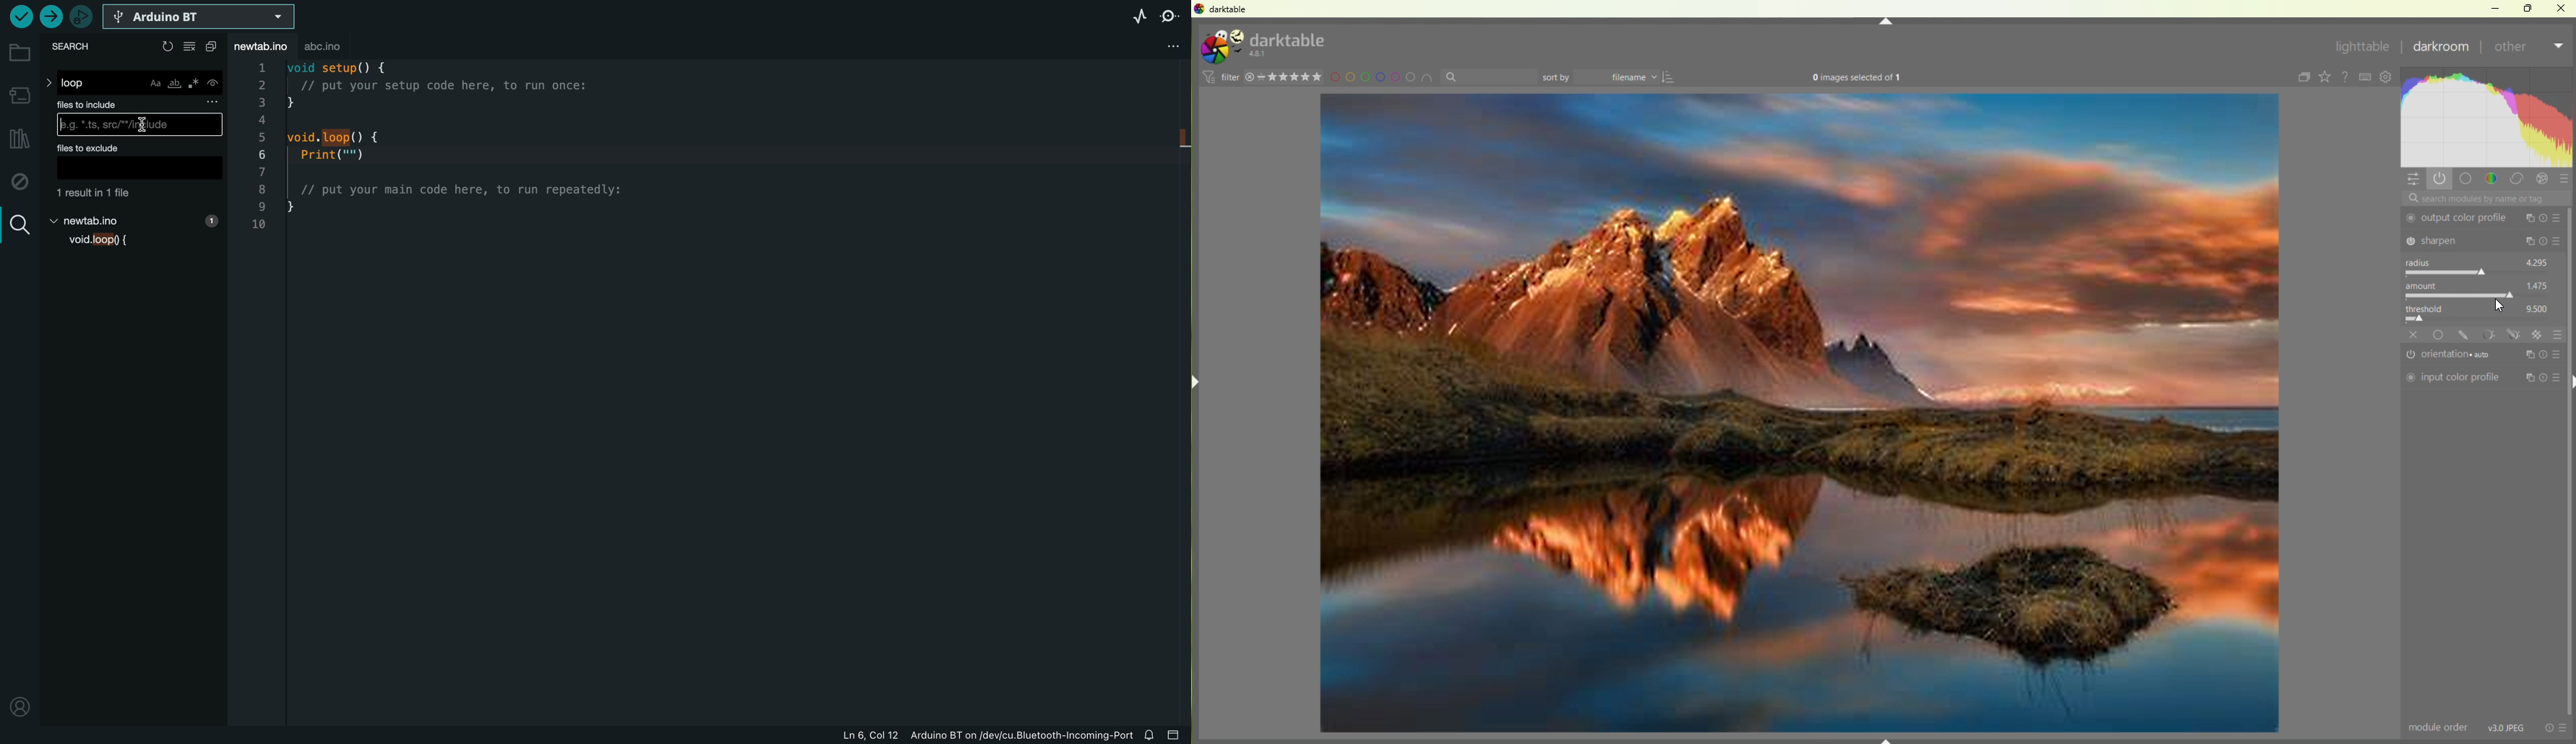 The height and width of the screenshot is (756, 2576). Describe the element at coordinates (1229, 77) in the screenshot. I see `filter` at that location.